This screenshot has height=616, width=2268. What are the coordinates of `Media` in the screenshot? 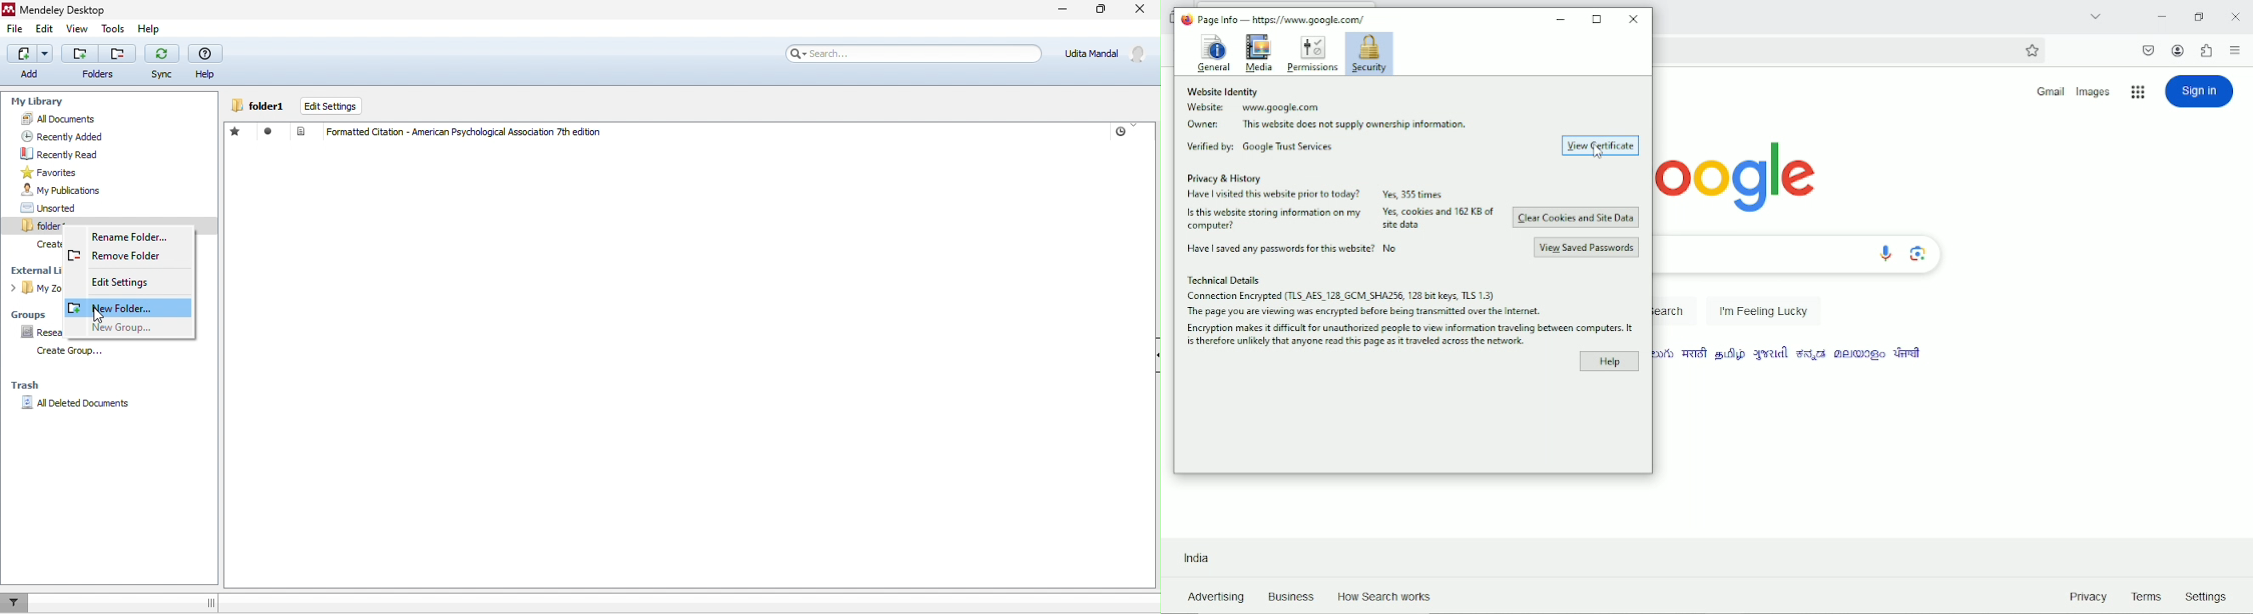 It's located at (1259, 53).